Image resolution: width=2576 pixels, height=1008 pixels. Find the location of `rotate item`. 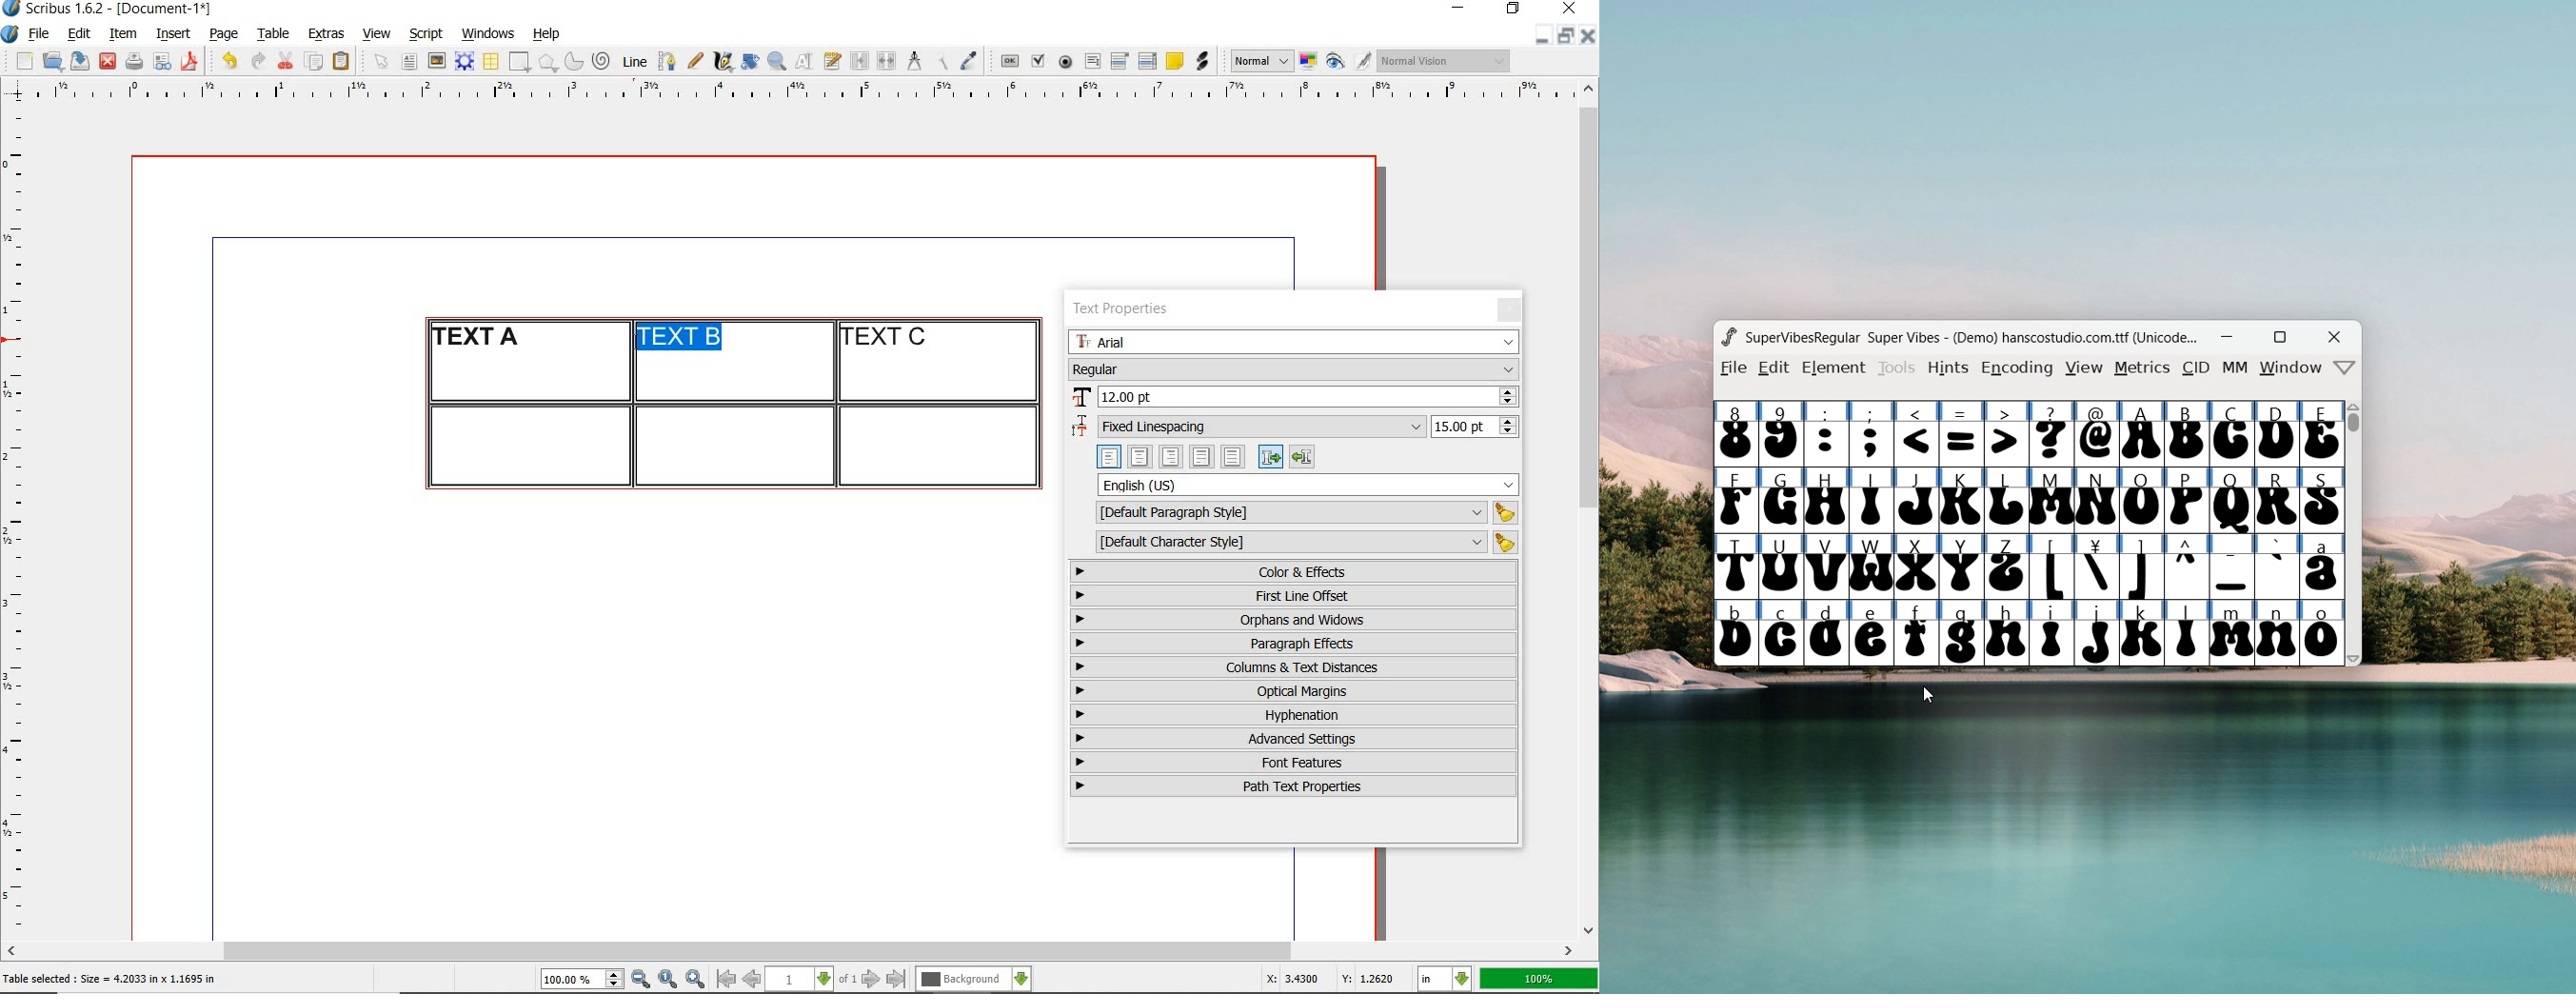

rotate item is located at coordinates (750, 61).